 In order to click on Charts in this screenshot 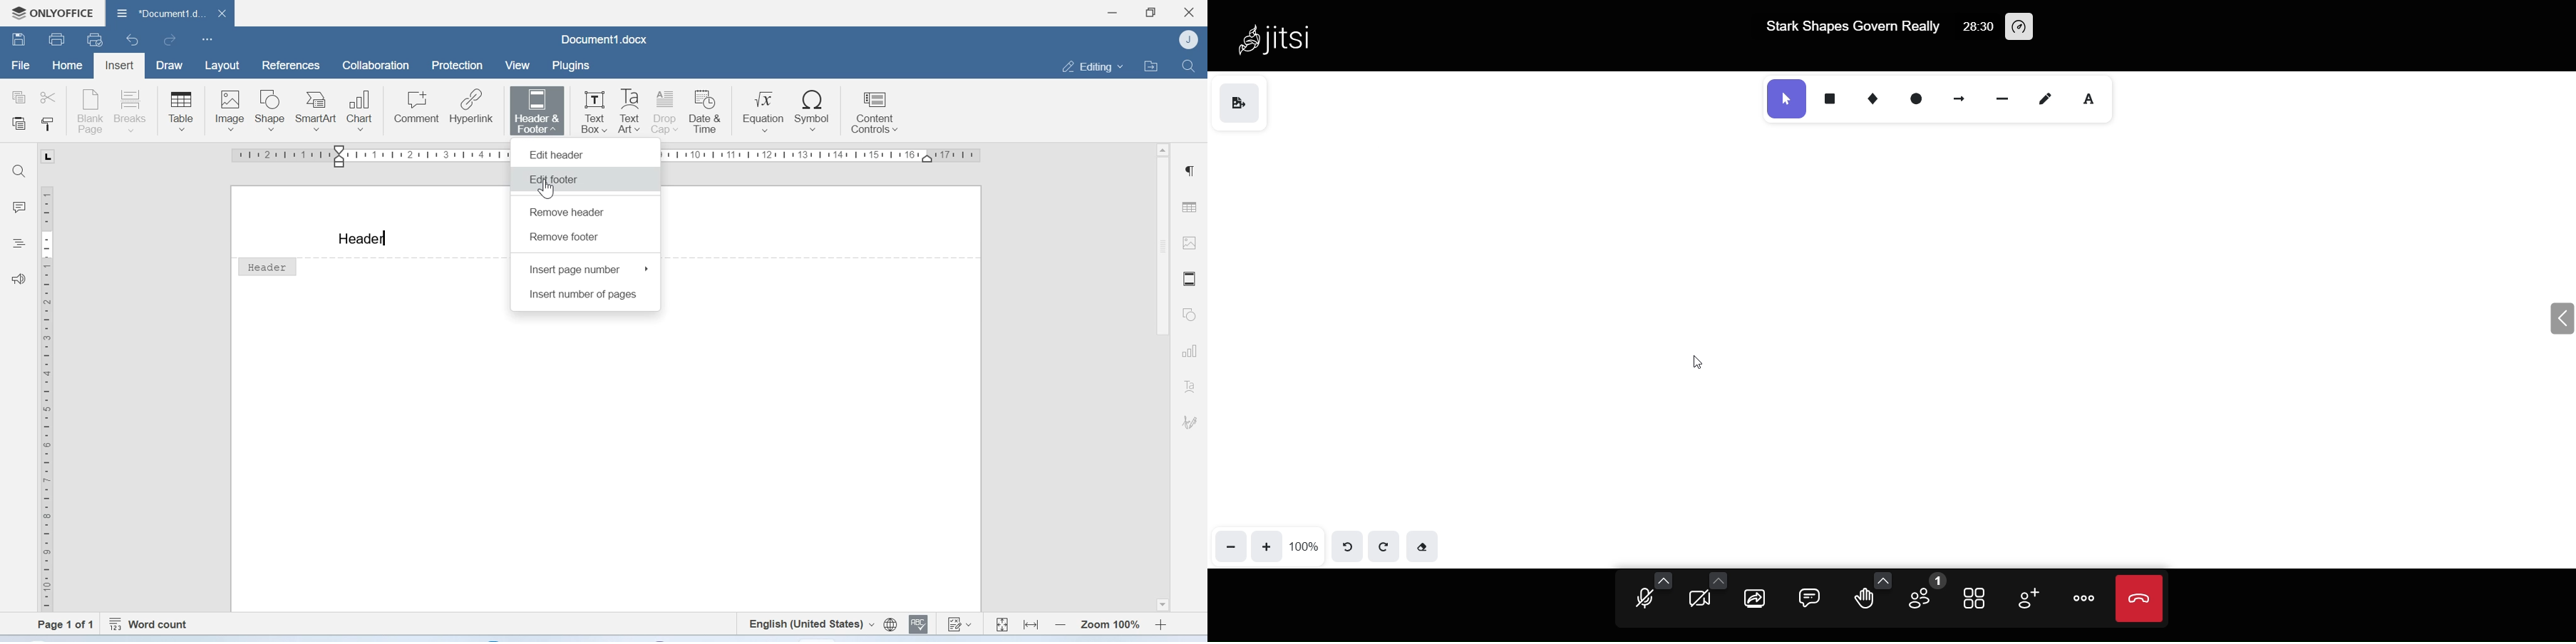, I will do `click(1189, 352)`.